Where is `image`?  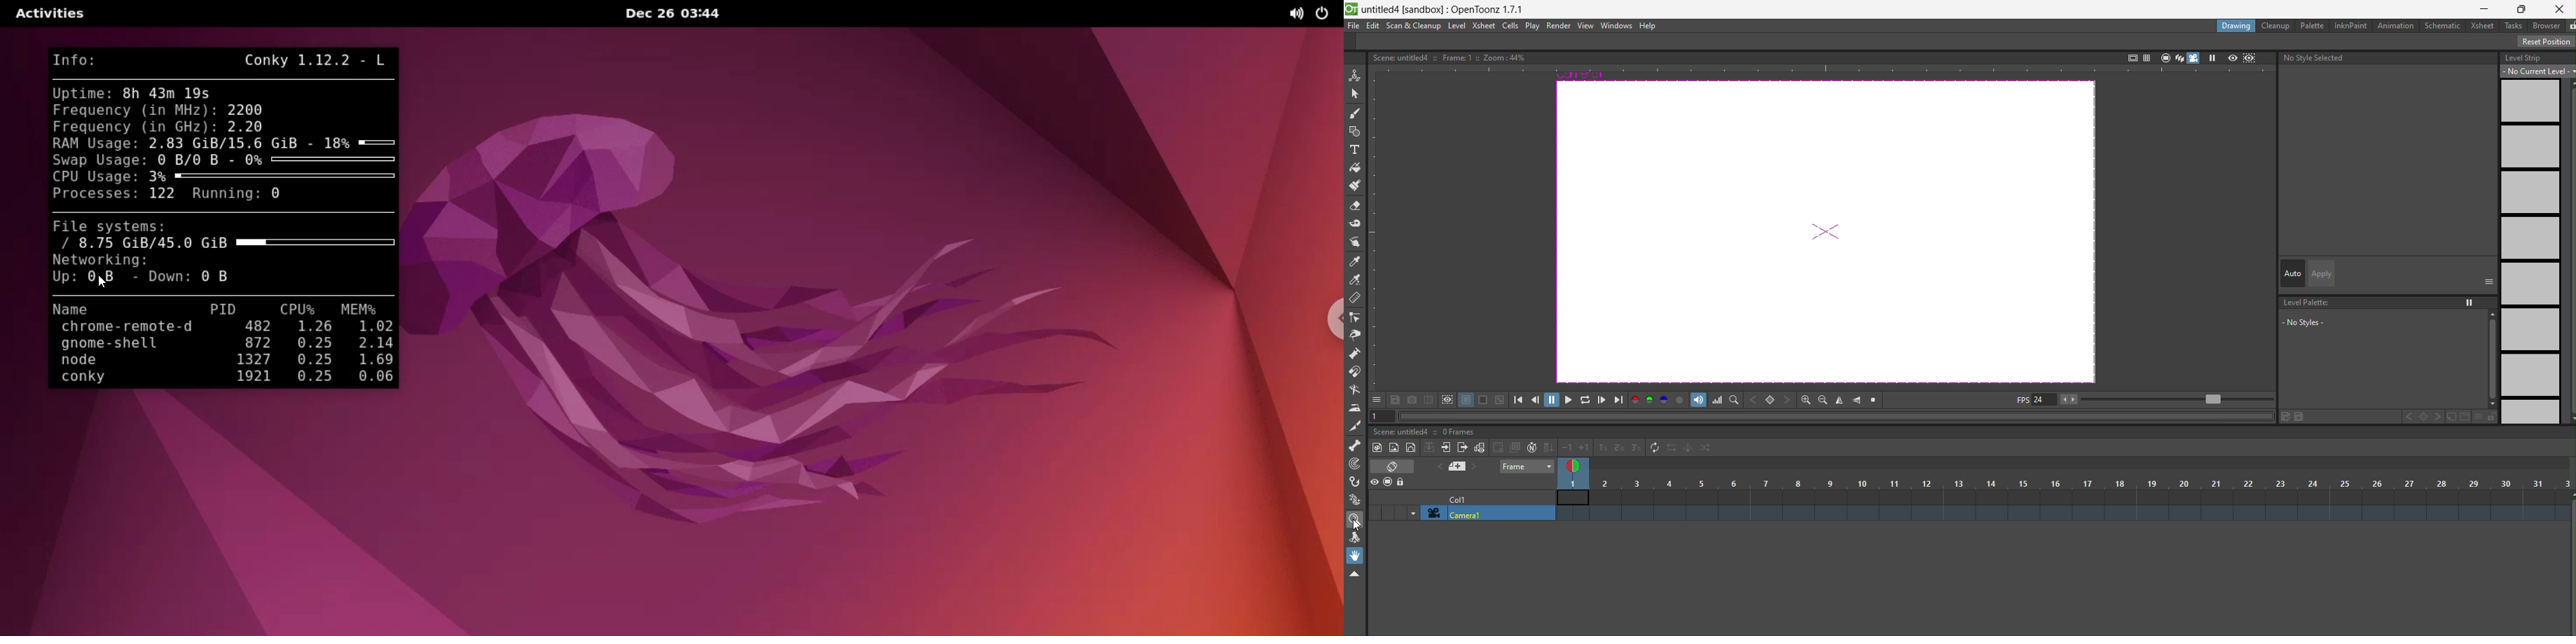 image is located at coordinates (1827, 232).